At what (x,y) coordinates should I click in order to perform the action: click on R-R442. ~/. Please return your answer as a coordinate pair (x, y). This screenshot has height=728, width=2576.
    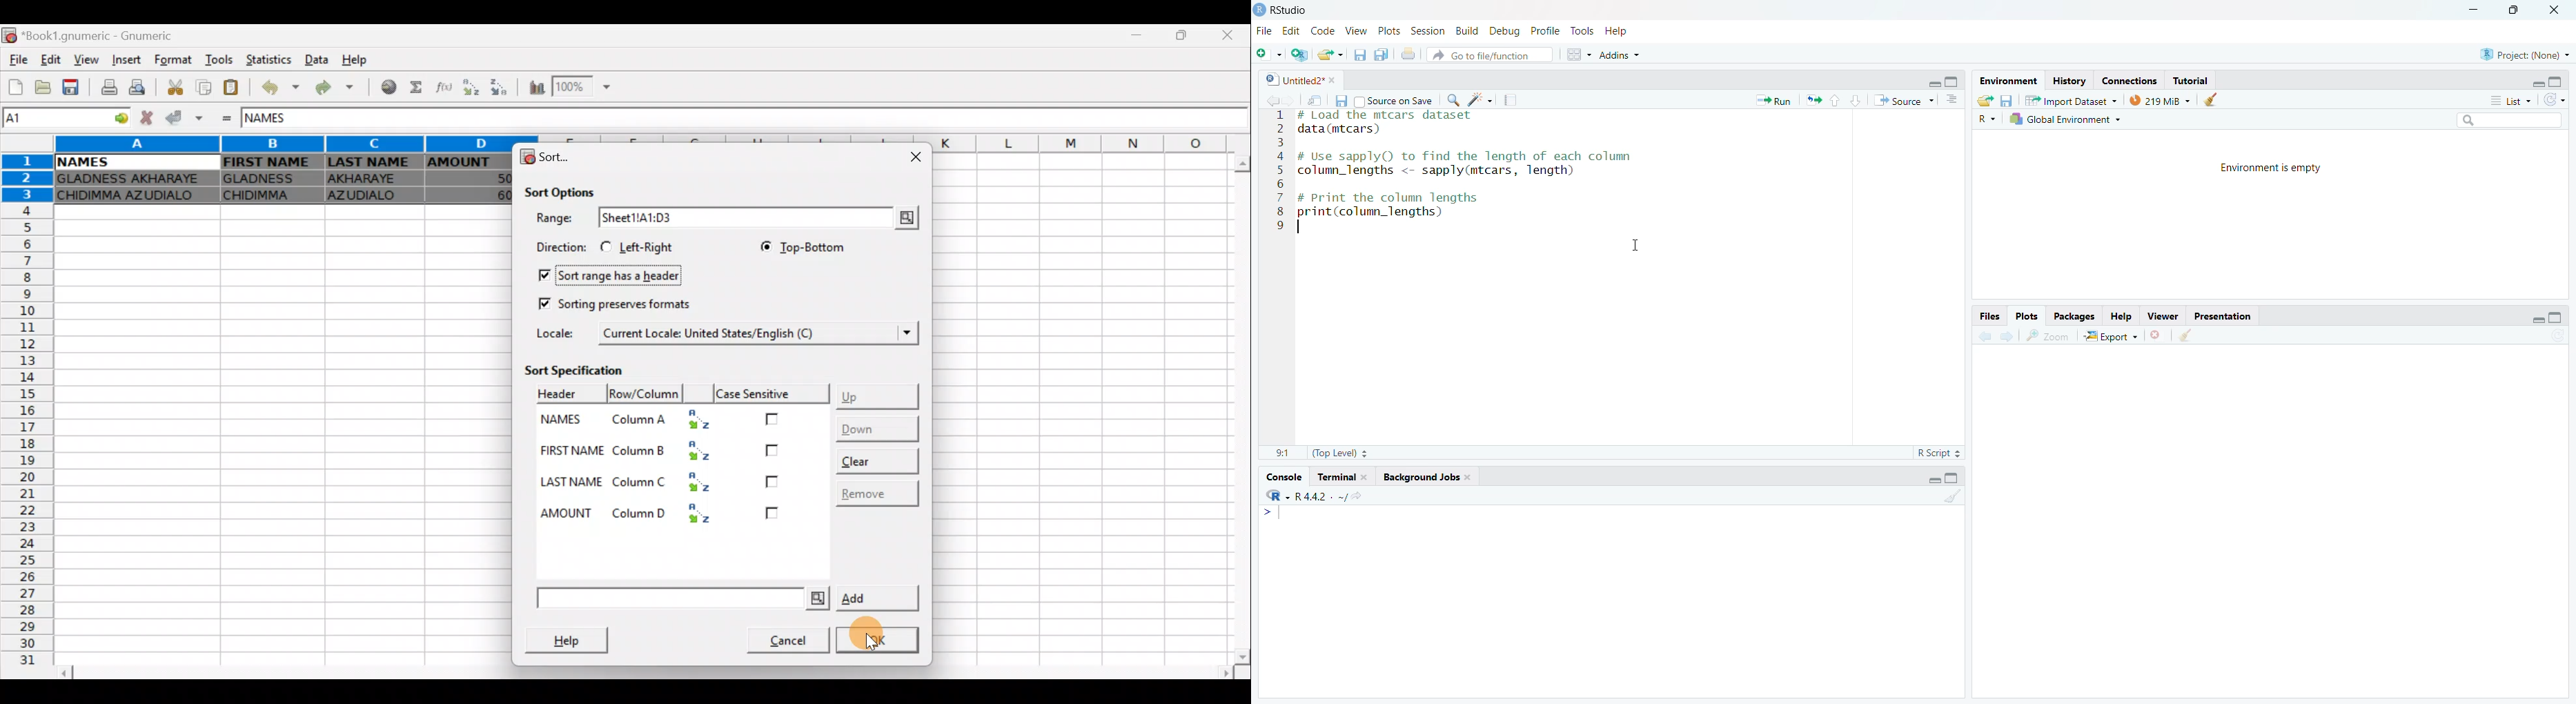
    Looking at the image, I should click on (1313, 496).